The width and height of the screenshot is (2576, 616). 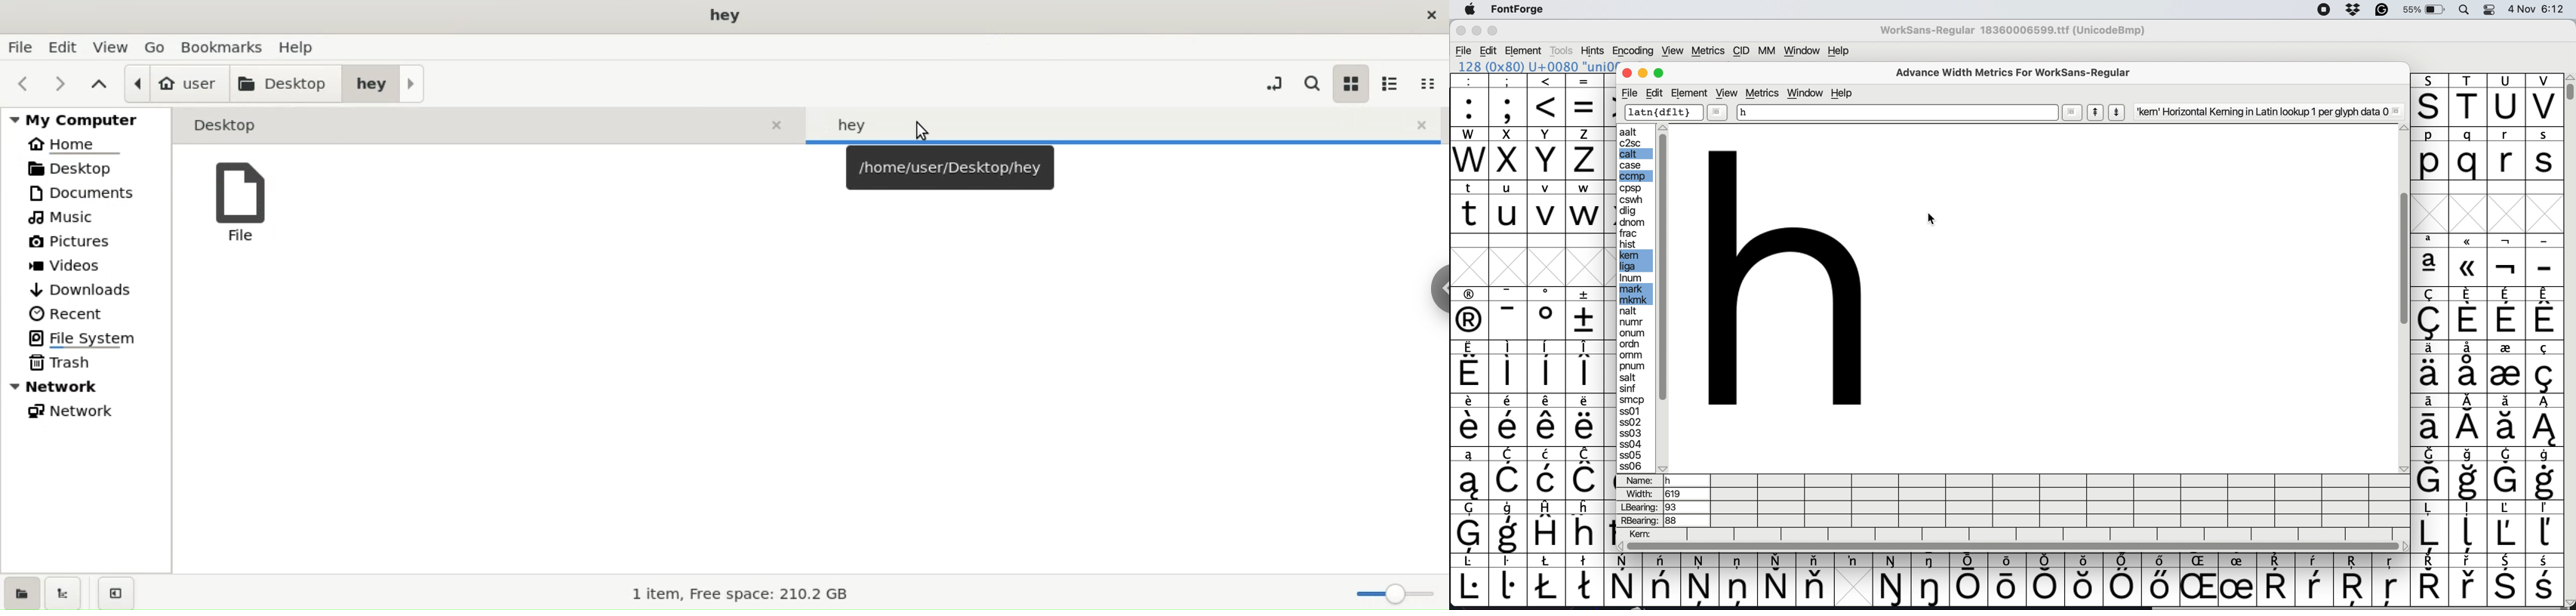 What do you see at coordinates (2406, 257) in the screenshot?
I see `vertical scroll bar` at bounding box center [2406, 257].